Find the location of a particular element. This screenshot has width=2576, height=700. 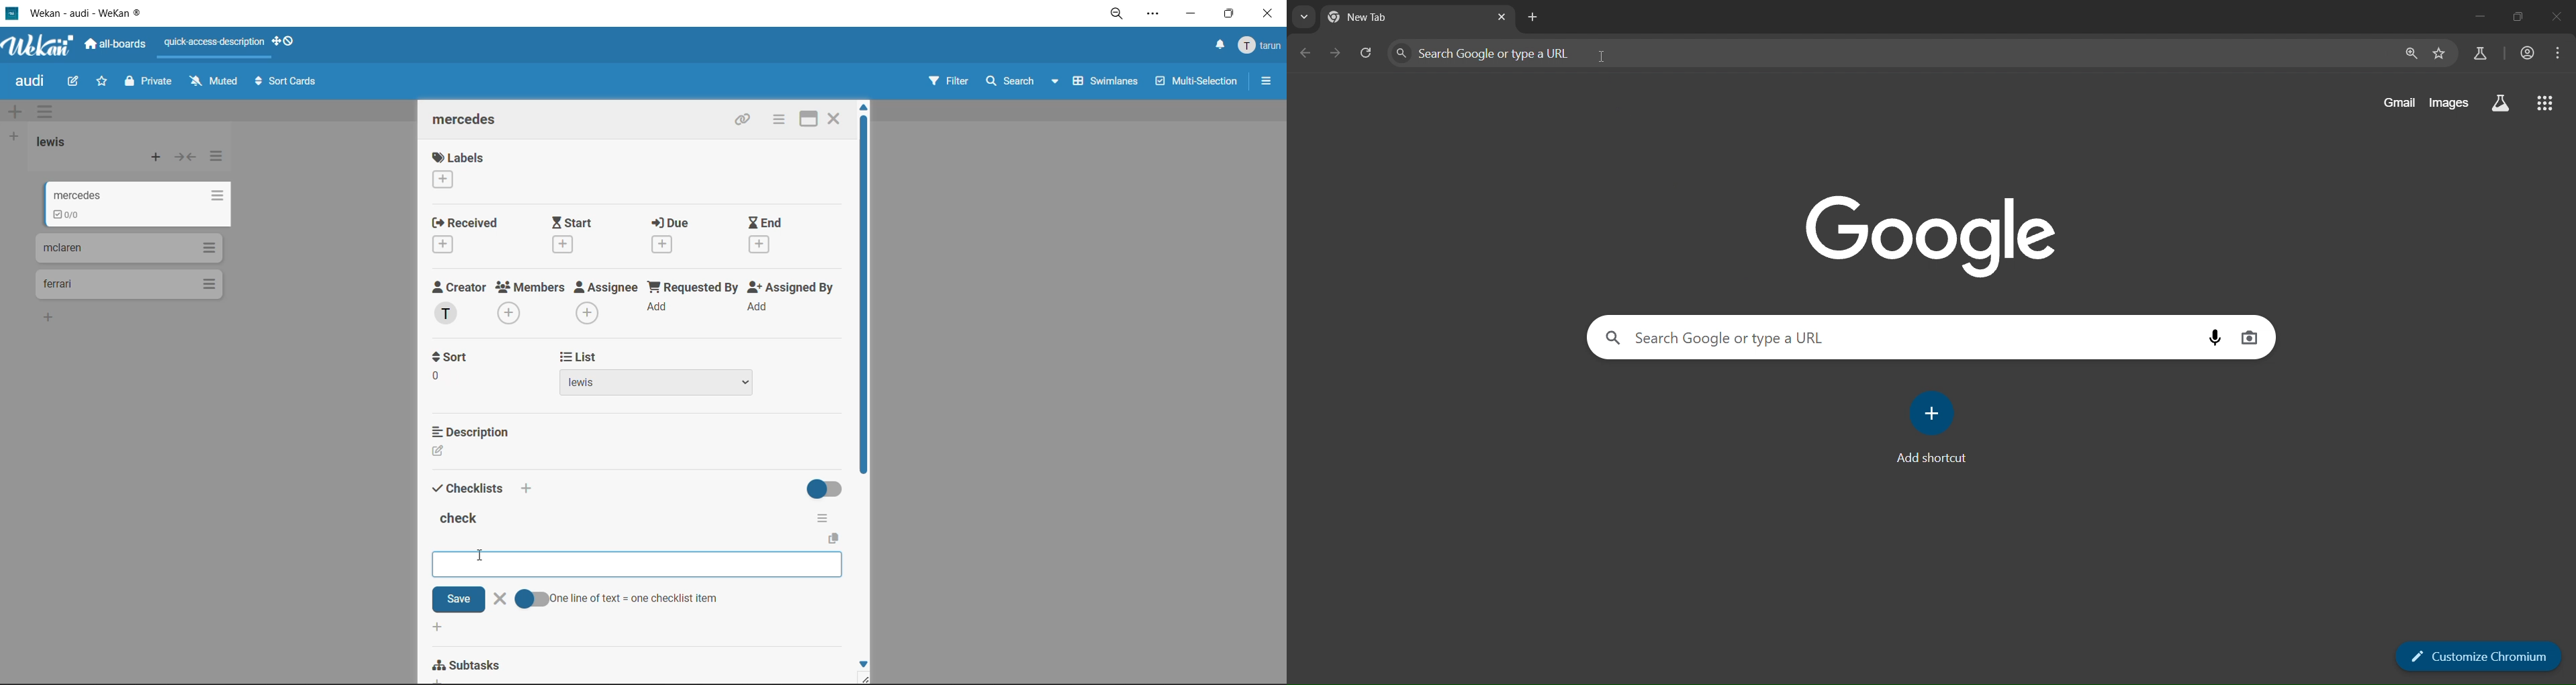

app titlew is located at coordinates (106, 15).